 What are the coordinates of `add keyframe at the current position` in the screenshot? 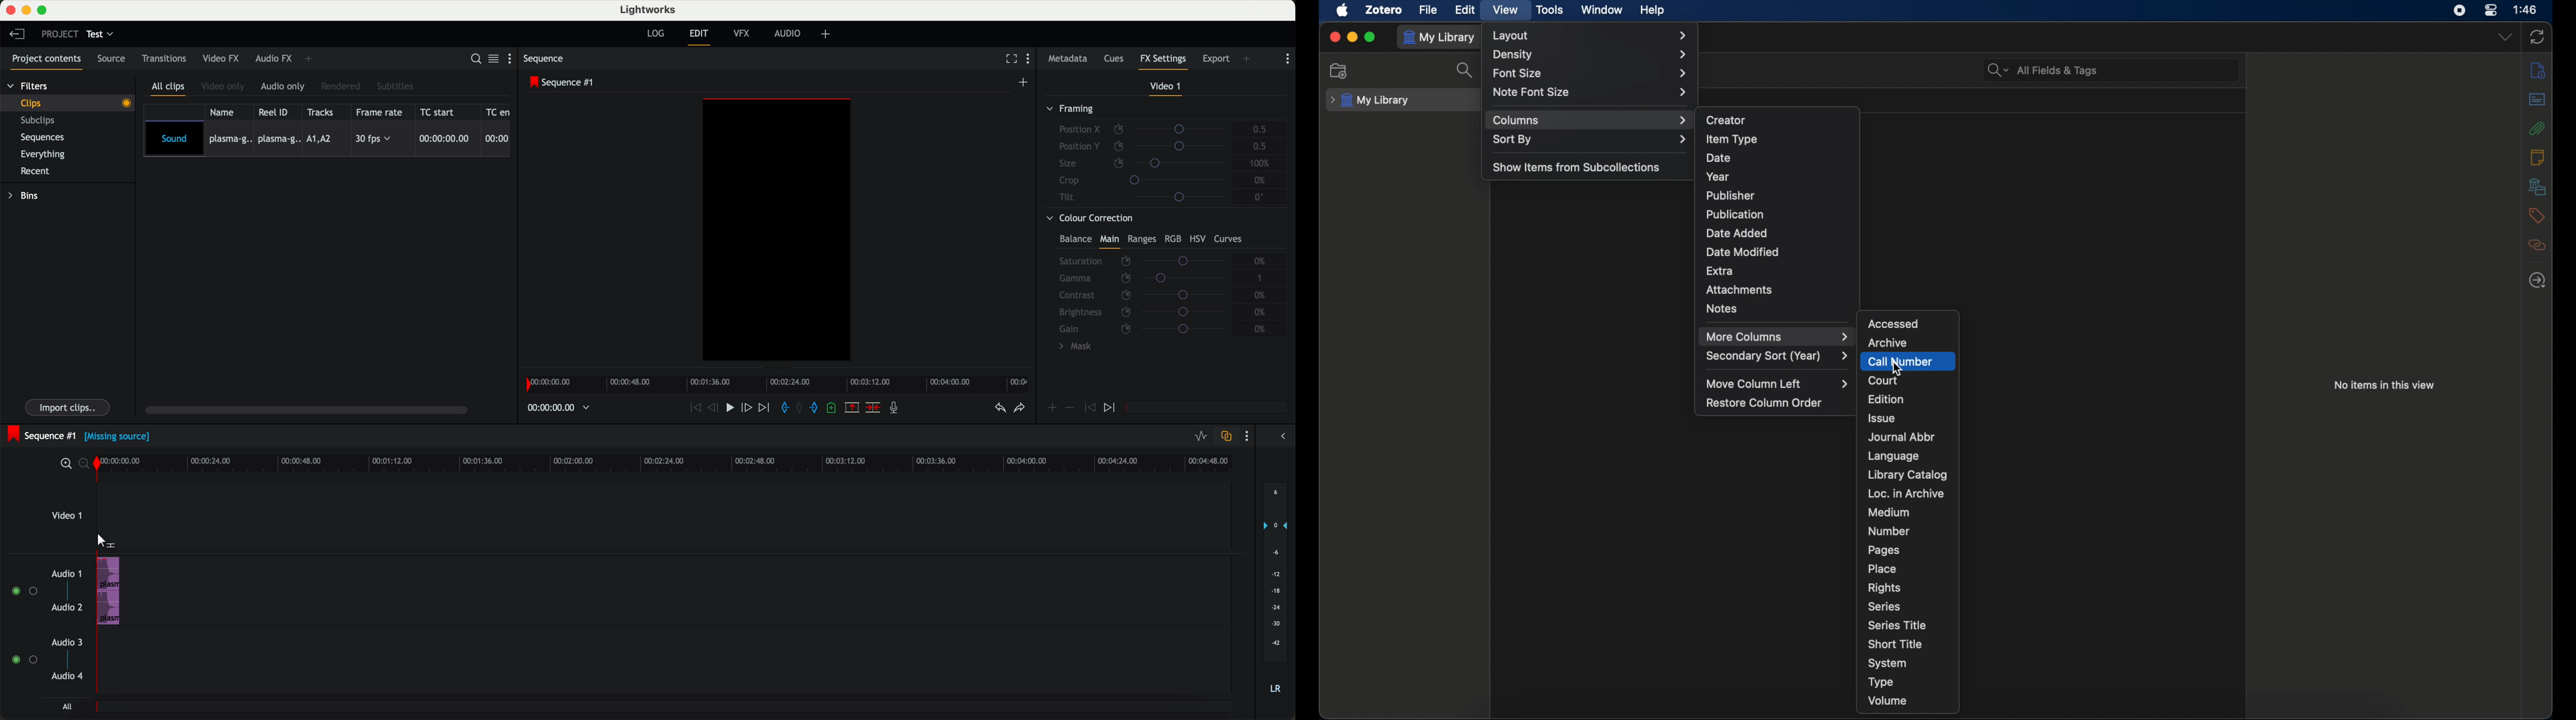 It's located at (1053, 408).